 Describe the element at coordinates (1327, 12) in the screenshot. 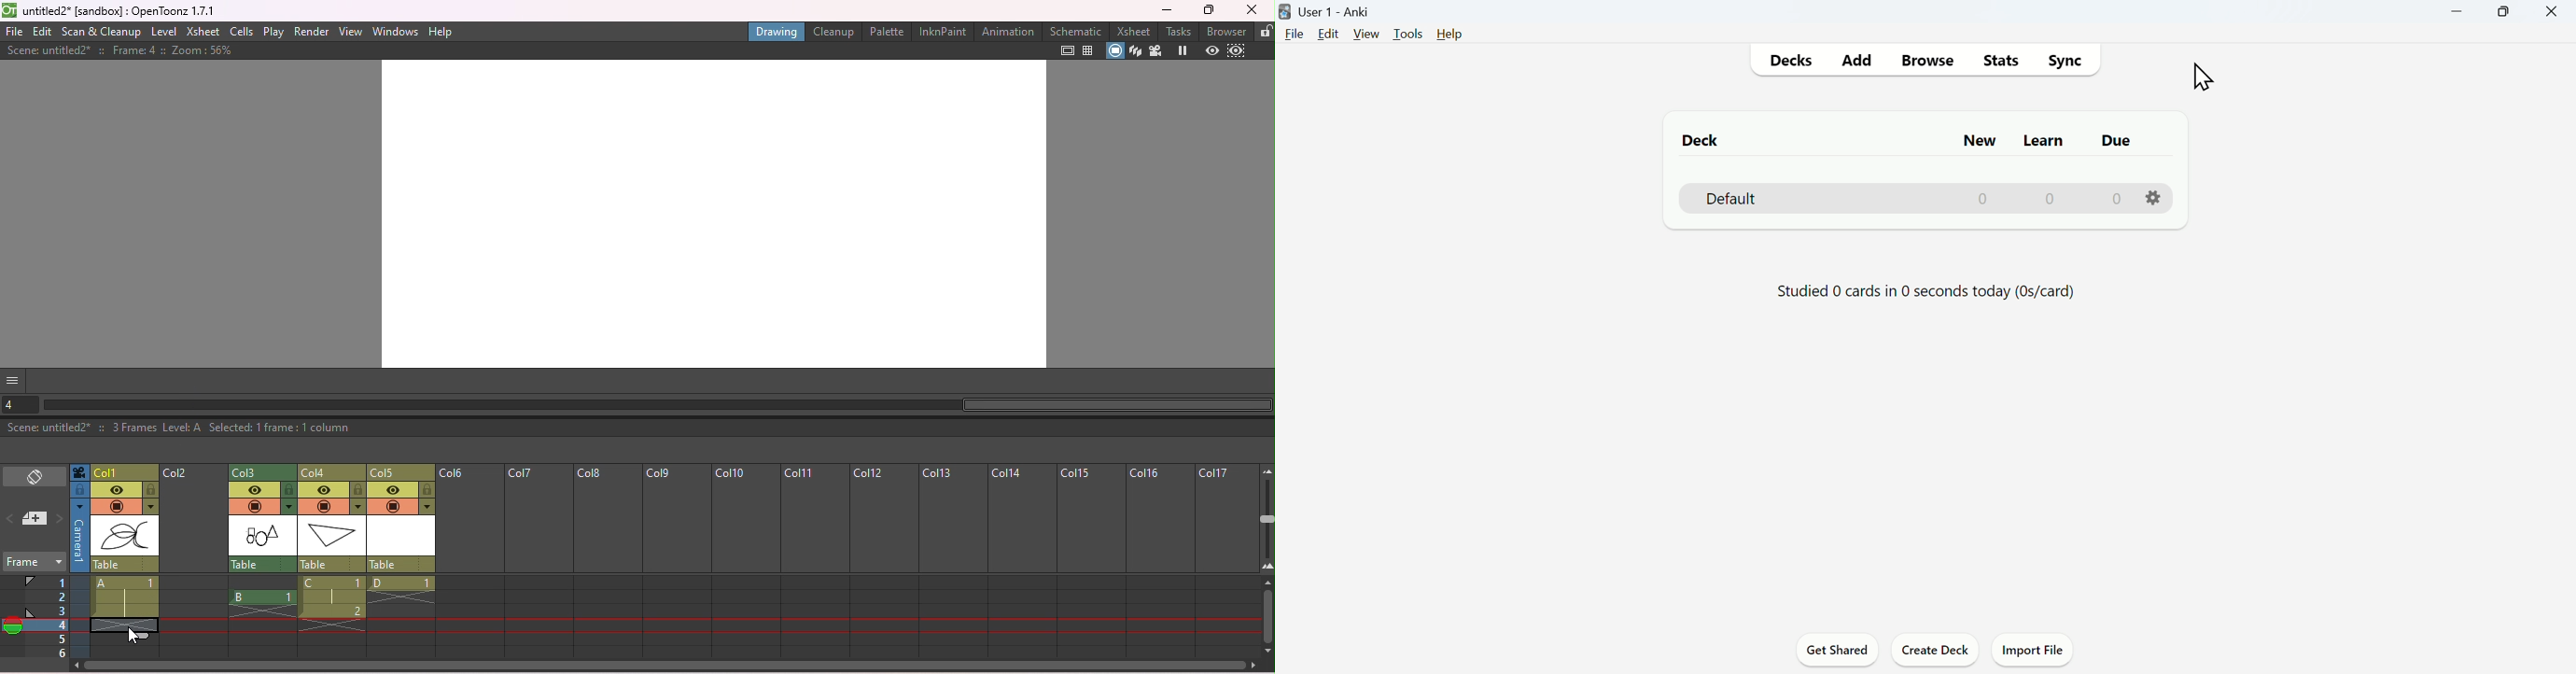

I see `User 1 - Anki` at that location.